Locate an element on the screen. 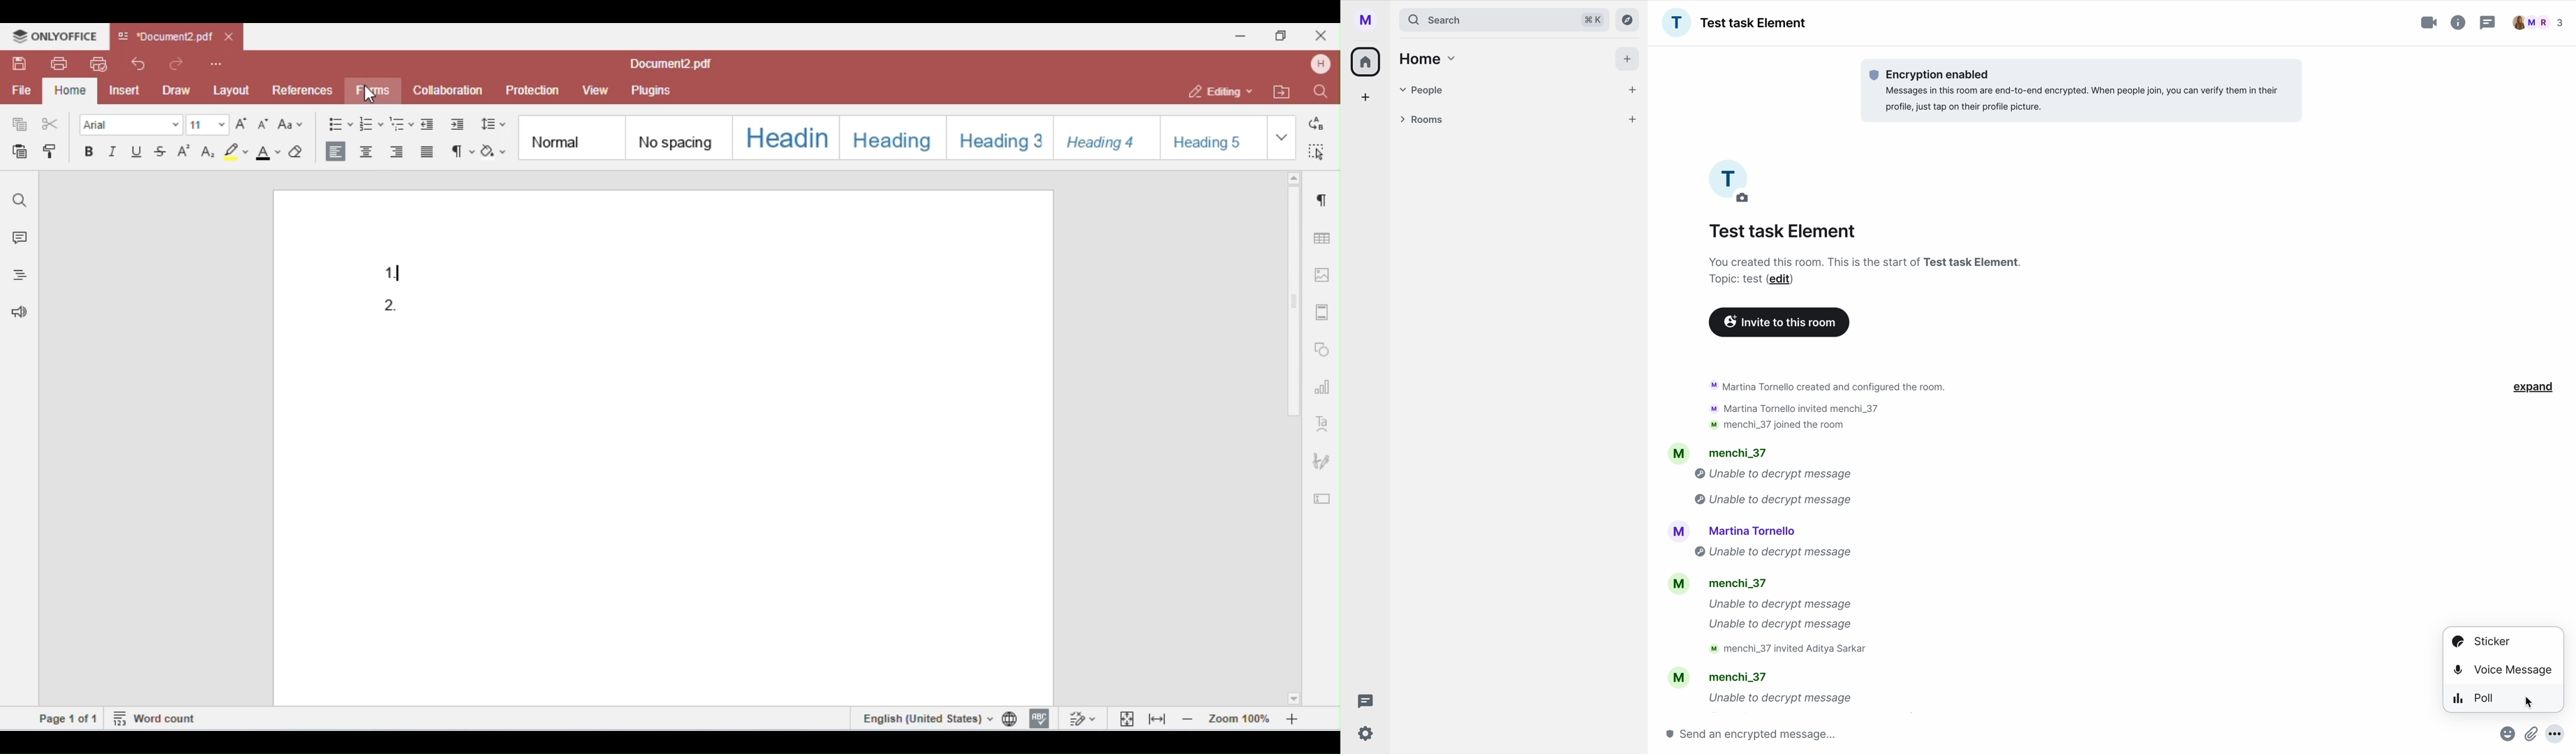 The width and height of the screenshot is (2576, 756). threads is located at coordinates (1363, 701).